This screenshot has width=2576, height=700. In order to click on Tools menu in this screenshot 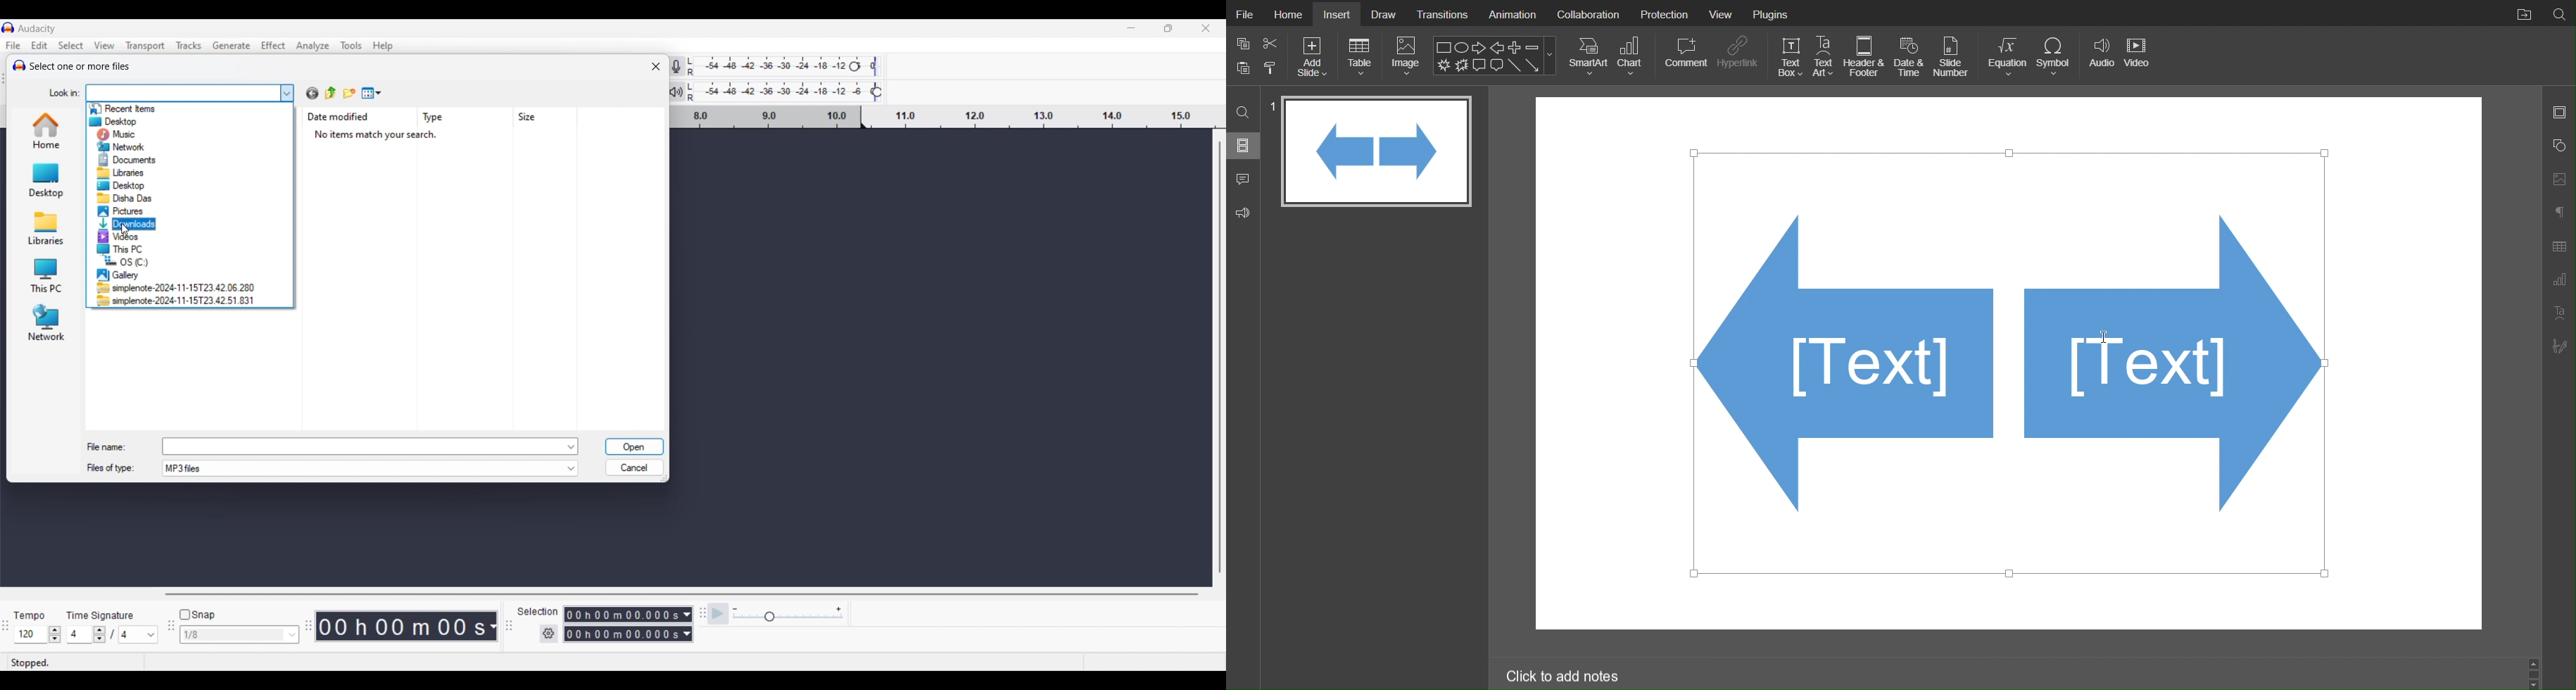, I will do `click(352, 46)`.